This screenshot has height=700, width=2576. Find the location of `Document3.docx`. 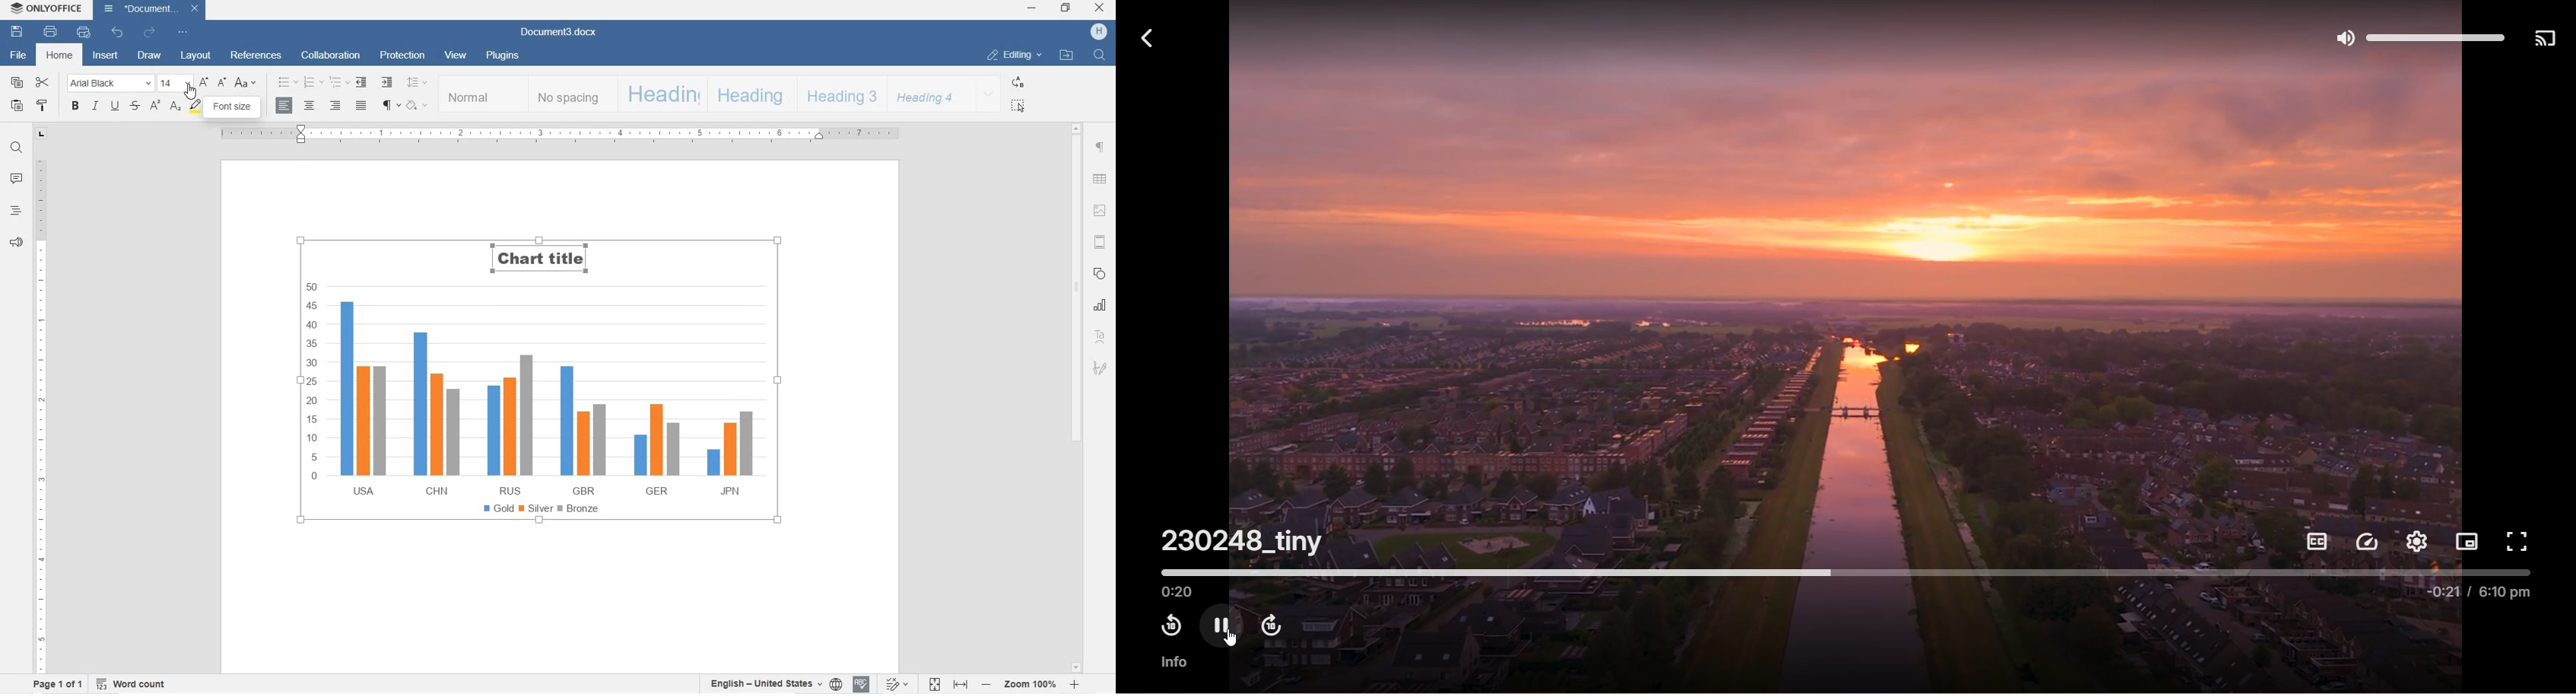

Document3.docx is located at coordinates (557, 33).